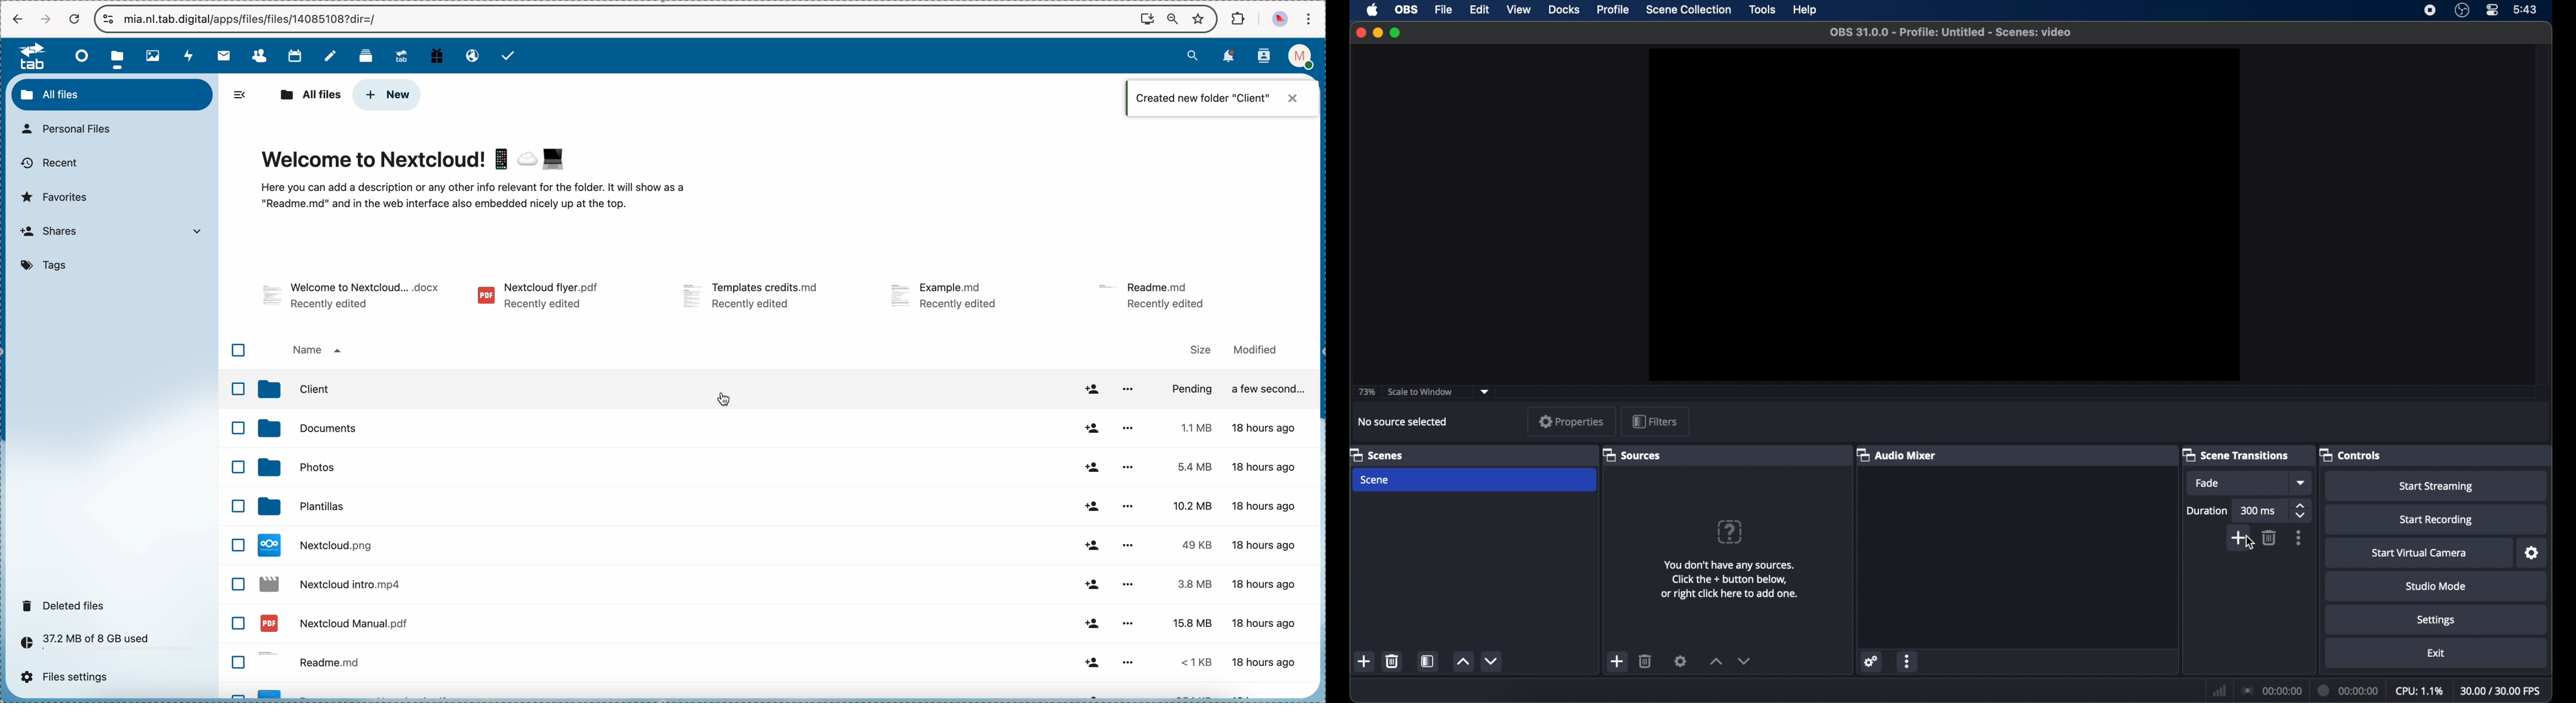 This screenshot has height=728, width=2576. I want to click on welcome to Nextcloud, so click(475, 180).